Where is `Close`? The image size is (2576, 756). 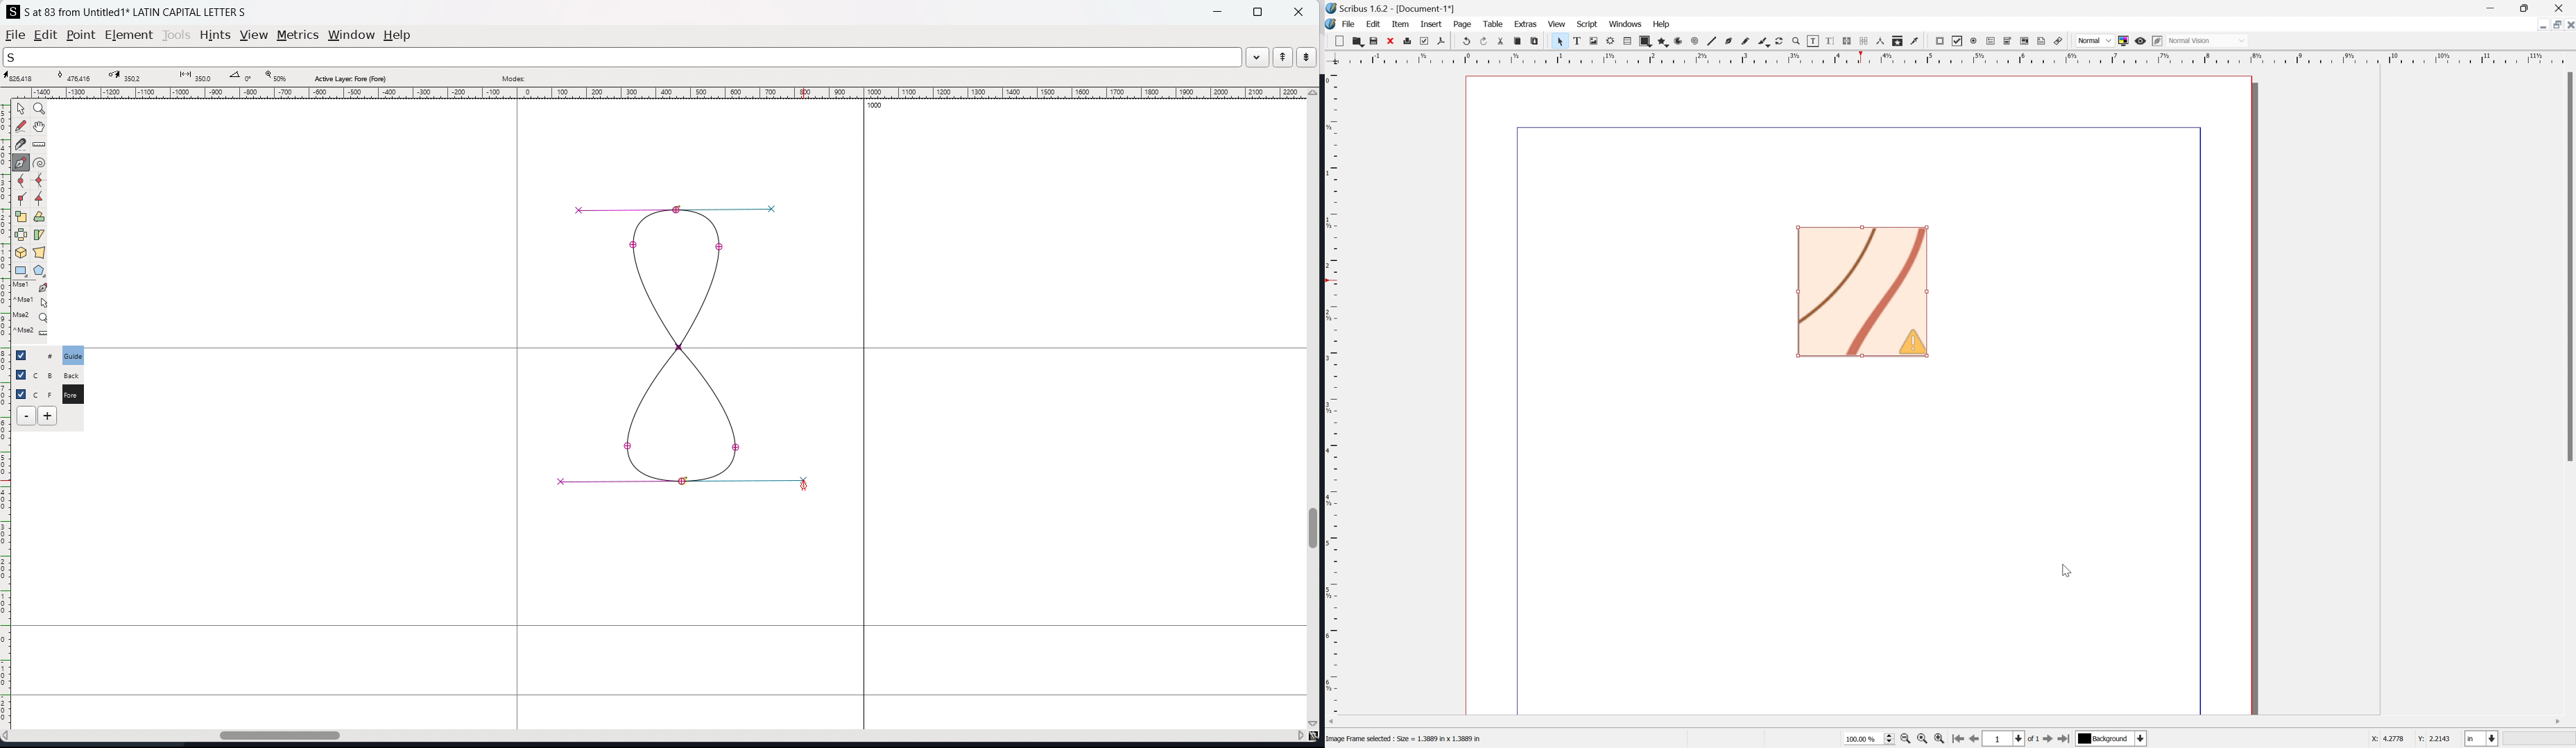 Close is located at coordinates (2562, 8).